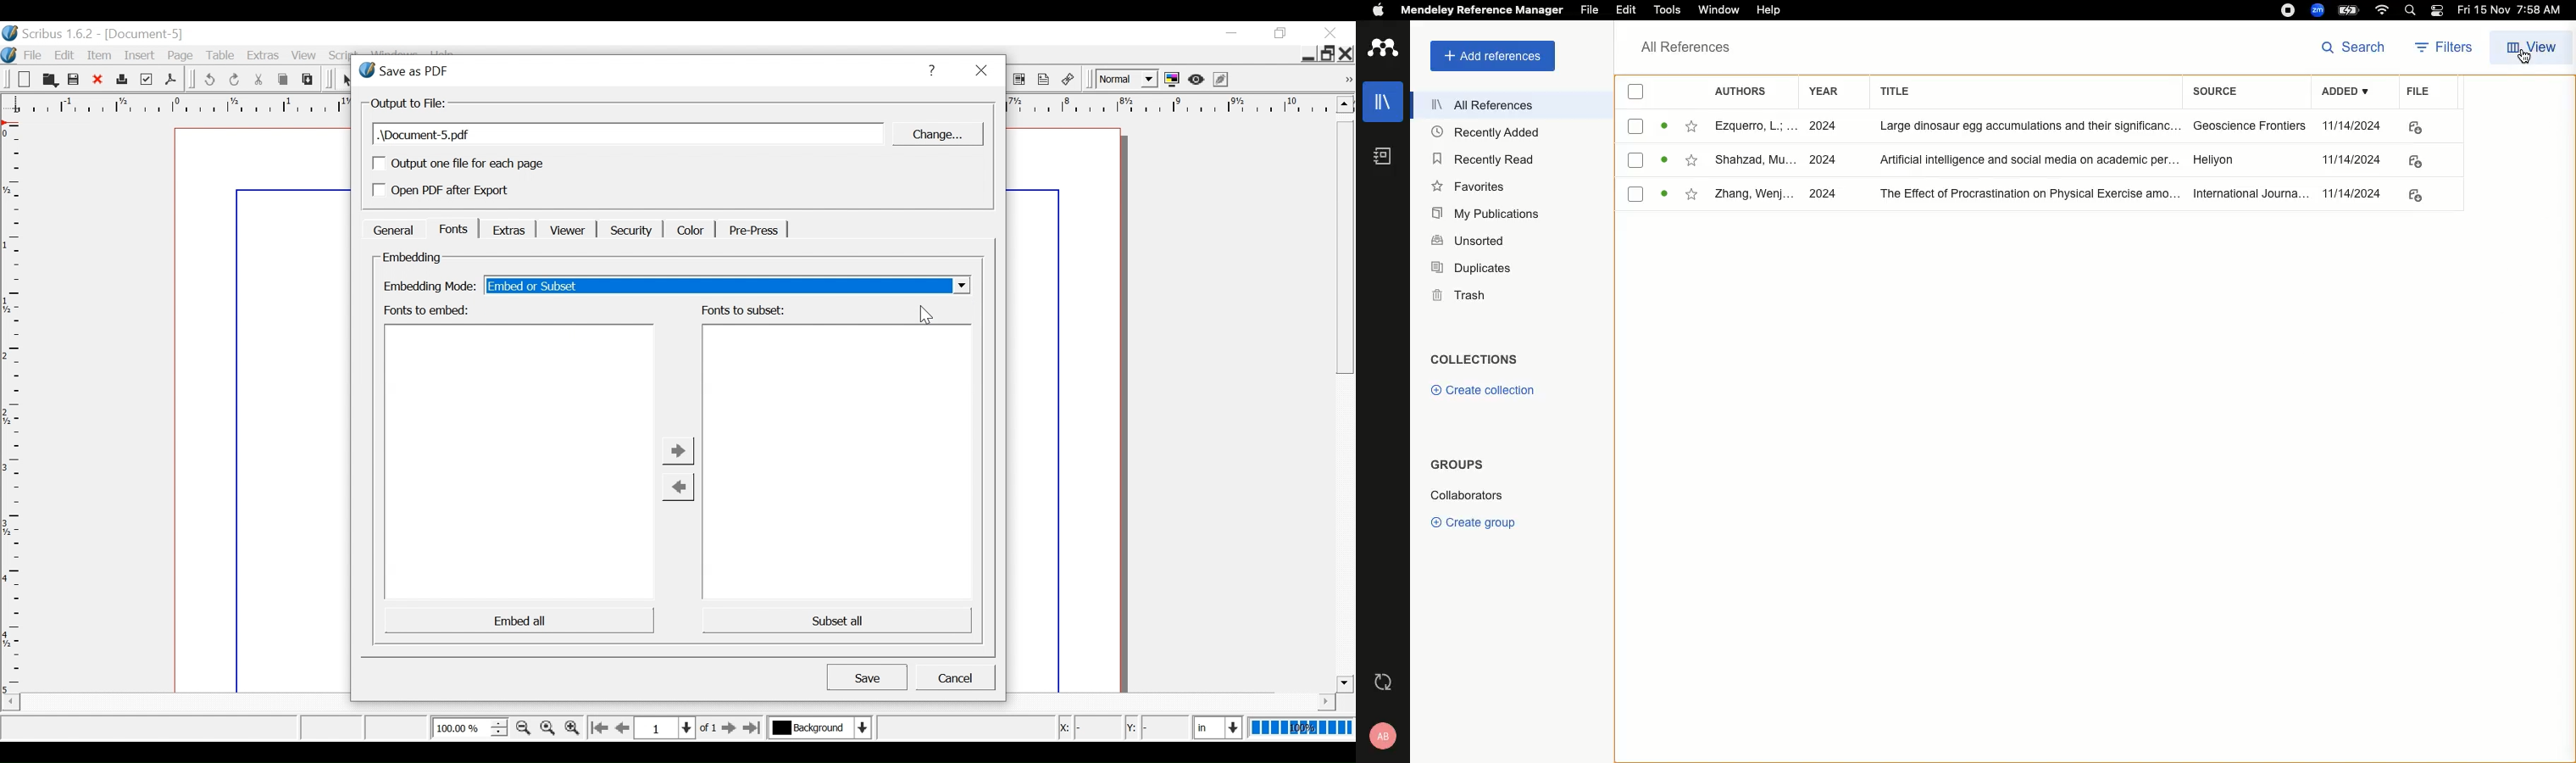  I want to click on Document name, so click(145, 35).